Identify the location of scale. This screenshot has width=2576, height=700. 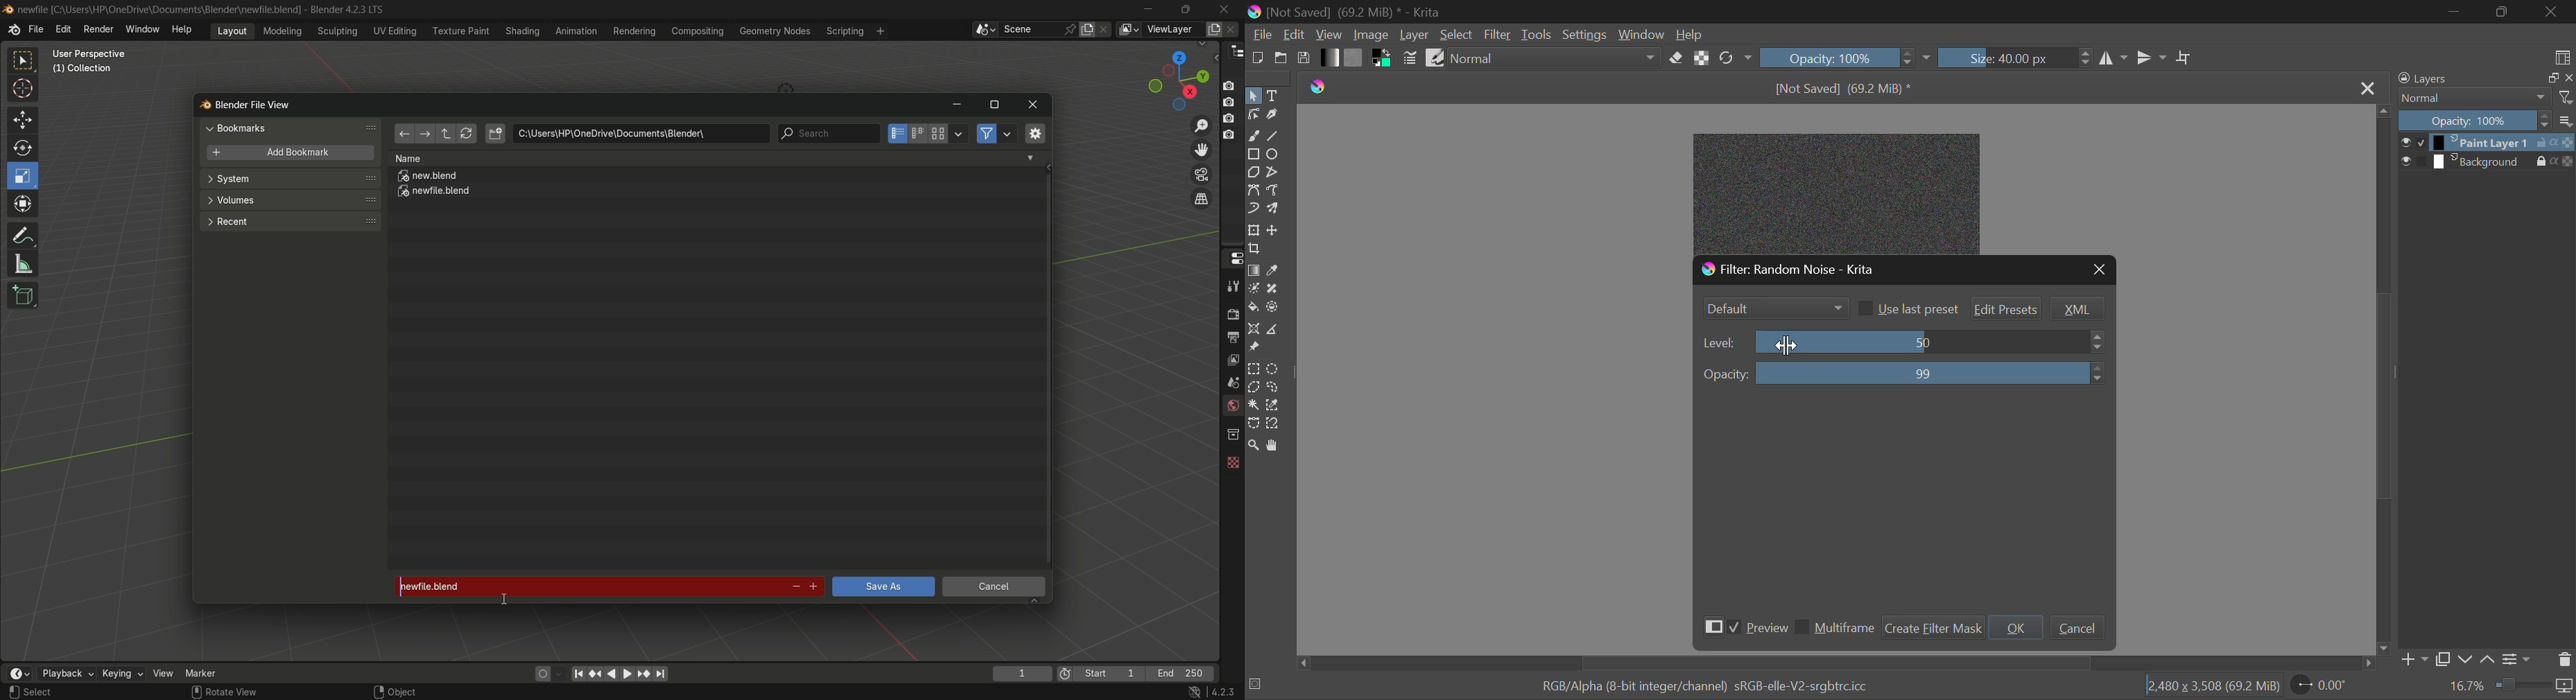
(25, 176).